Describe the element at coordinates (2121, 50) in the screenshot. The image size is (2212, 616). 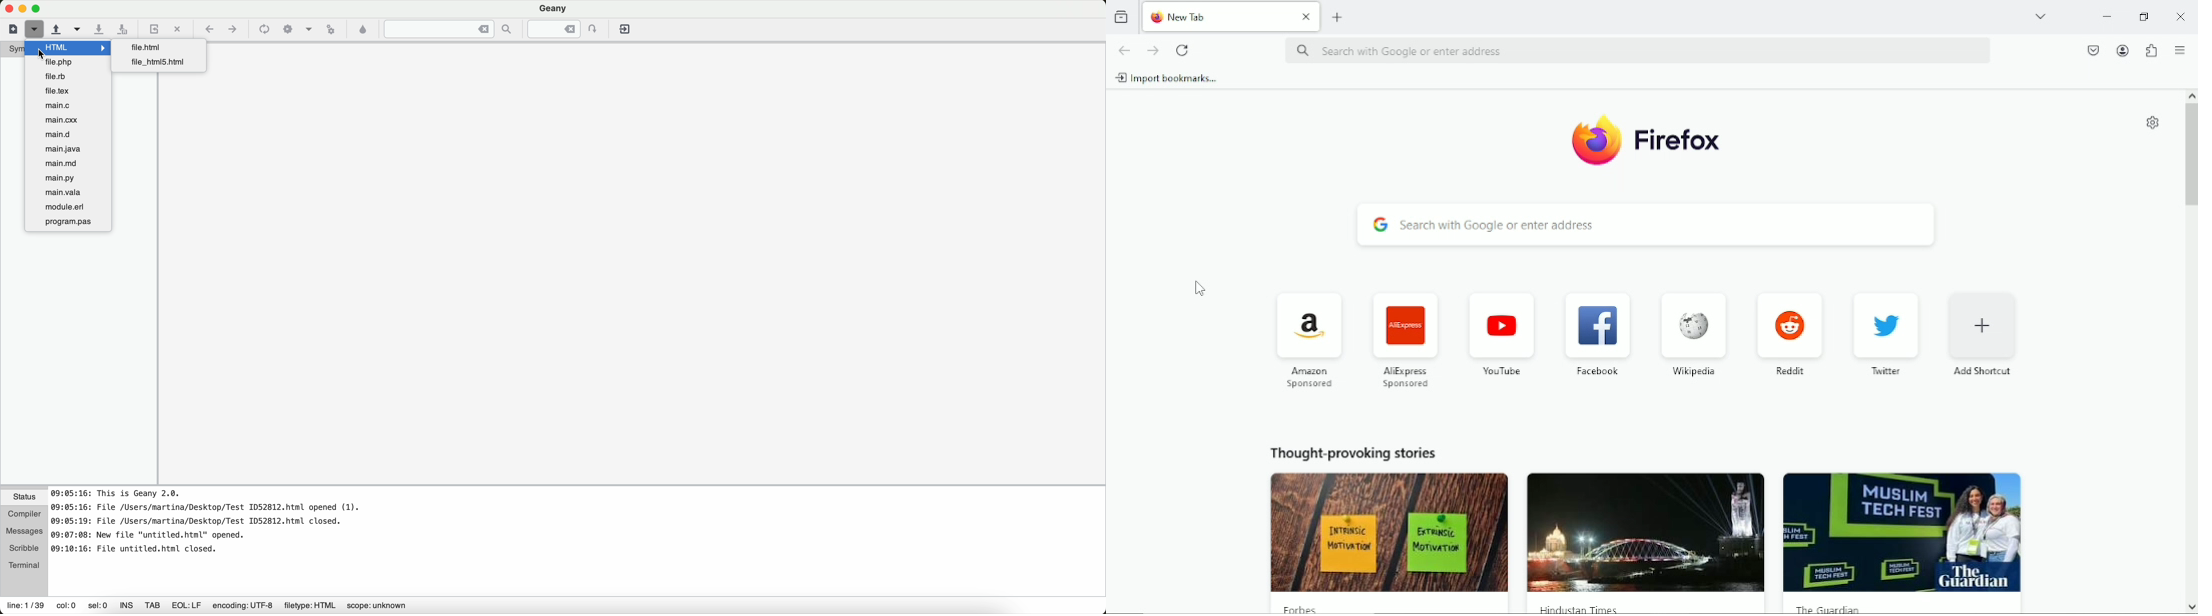
I see `Account` at that location.